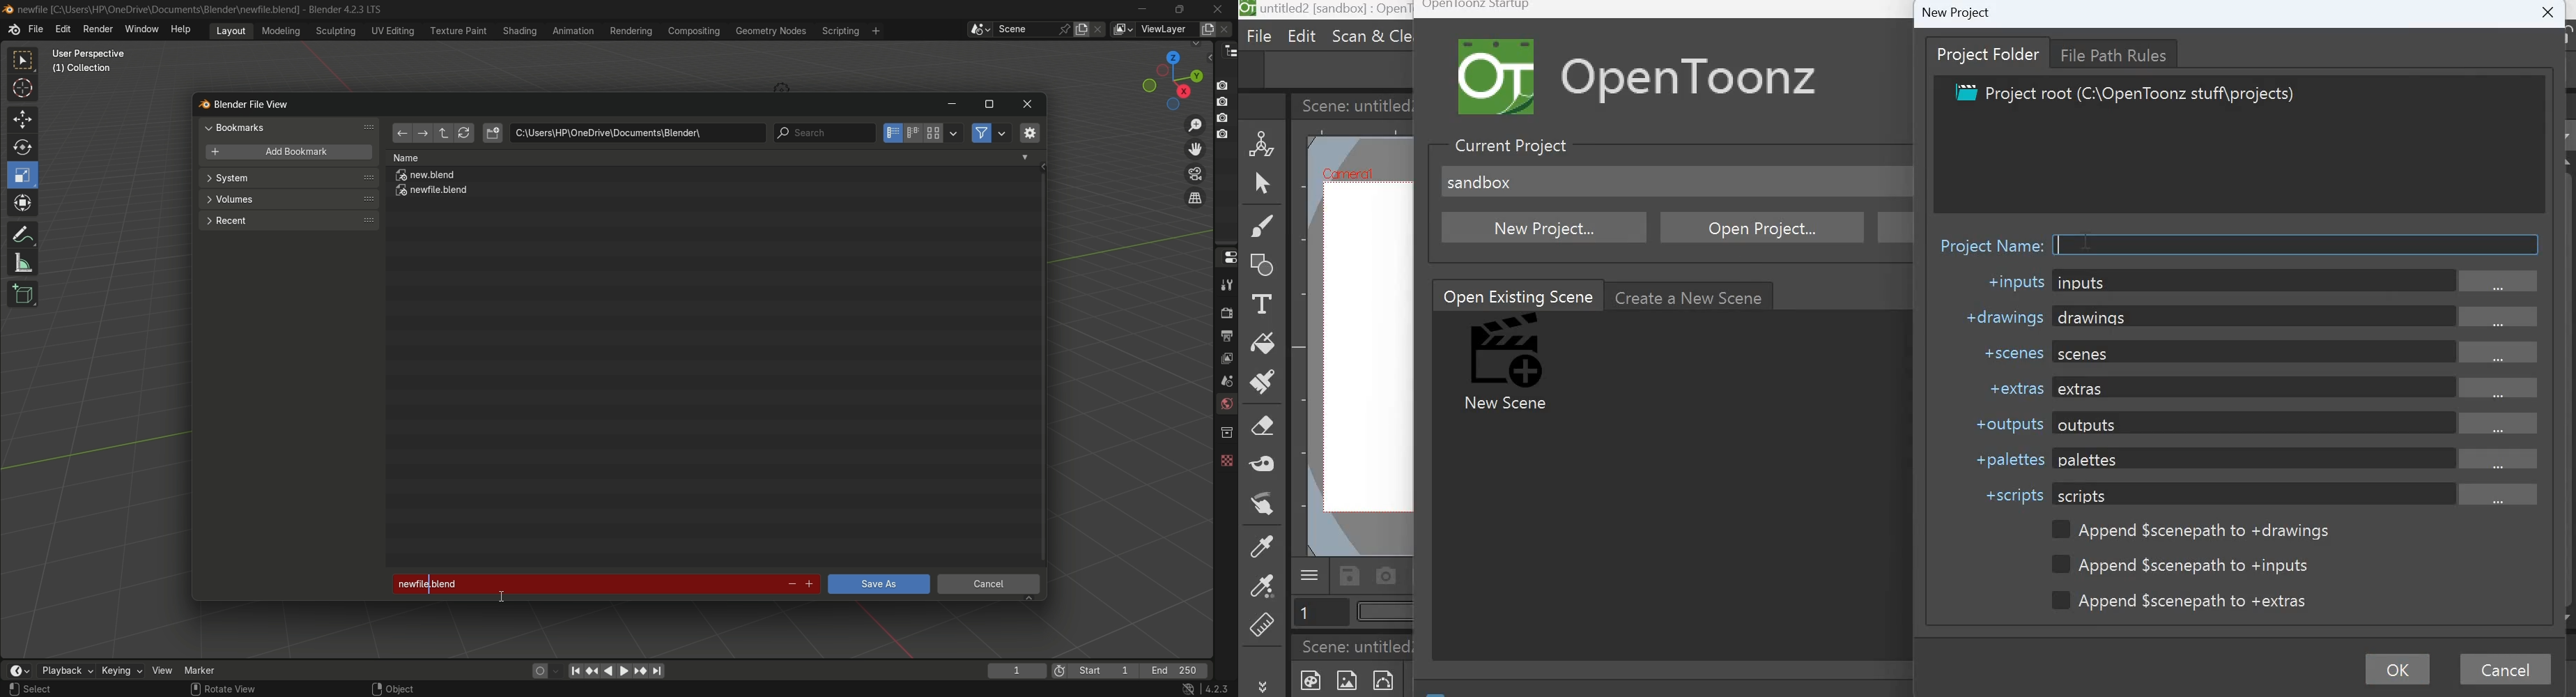  What do you see at coordinates (426, 177) in the screenshot?
I see `new.blend file` at bounding box center [426, 177].